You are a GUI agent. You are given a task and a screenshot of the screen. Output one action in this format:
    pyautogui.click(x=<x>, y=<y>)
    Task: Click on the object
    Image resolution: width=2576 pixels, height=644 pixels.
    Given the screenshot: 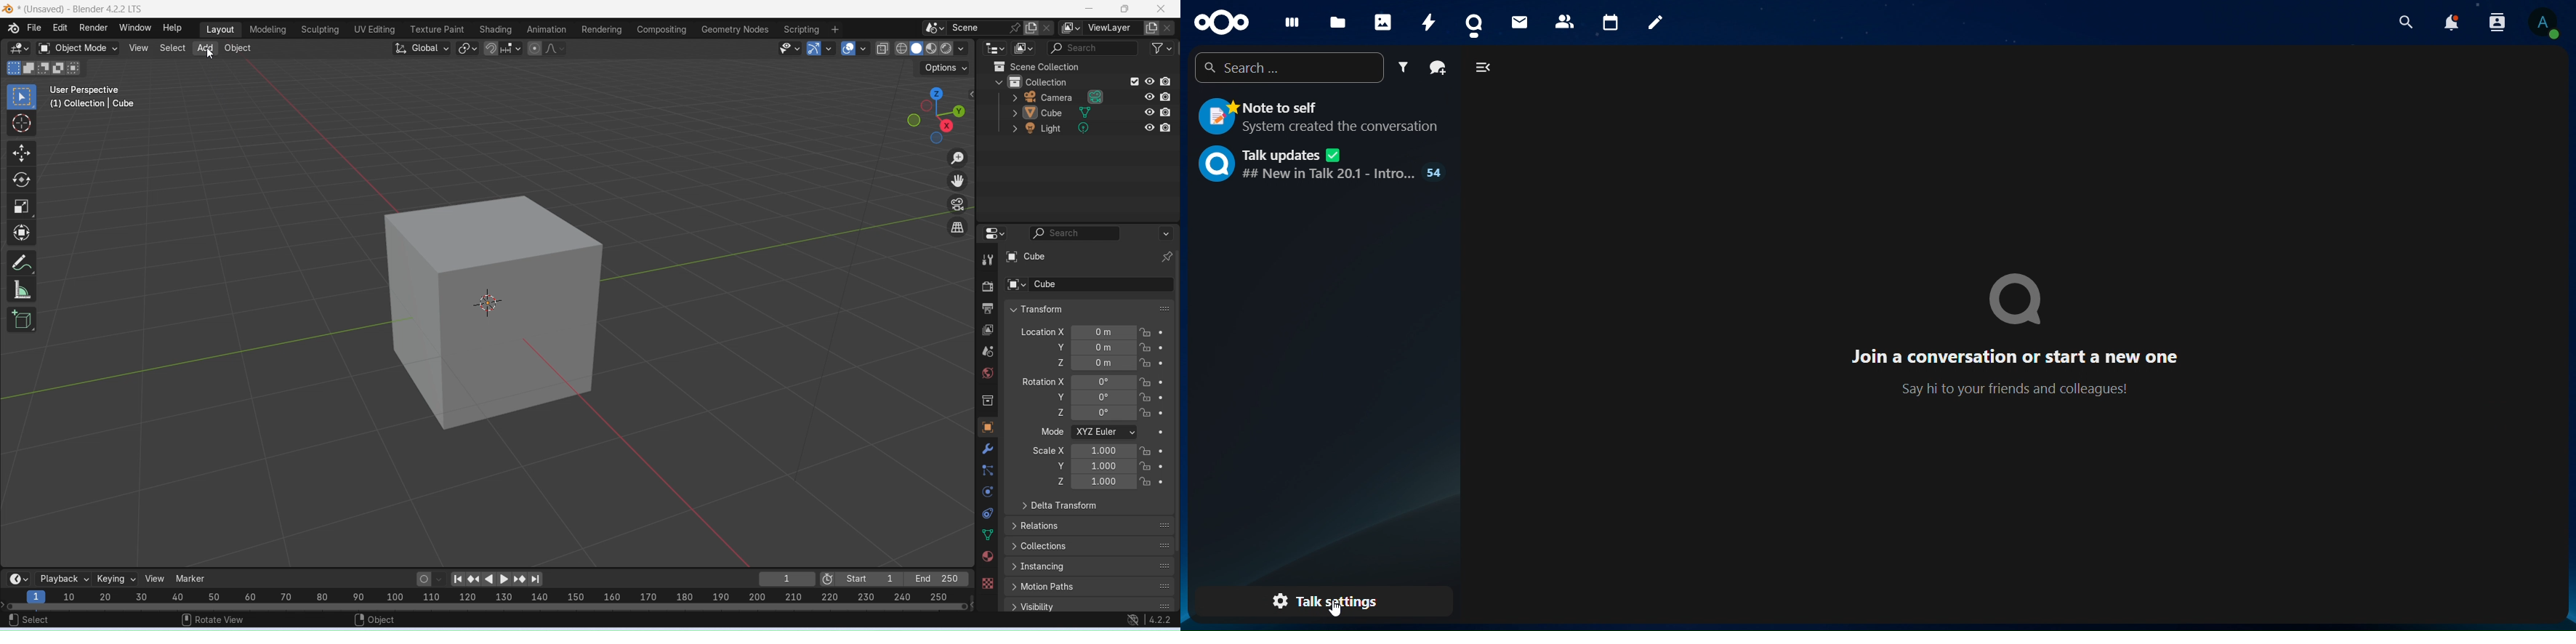 What is the action you would take?
    pyautogui.click(x=376, y=620)
    